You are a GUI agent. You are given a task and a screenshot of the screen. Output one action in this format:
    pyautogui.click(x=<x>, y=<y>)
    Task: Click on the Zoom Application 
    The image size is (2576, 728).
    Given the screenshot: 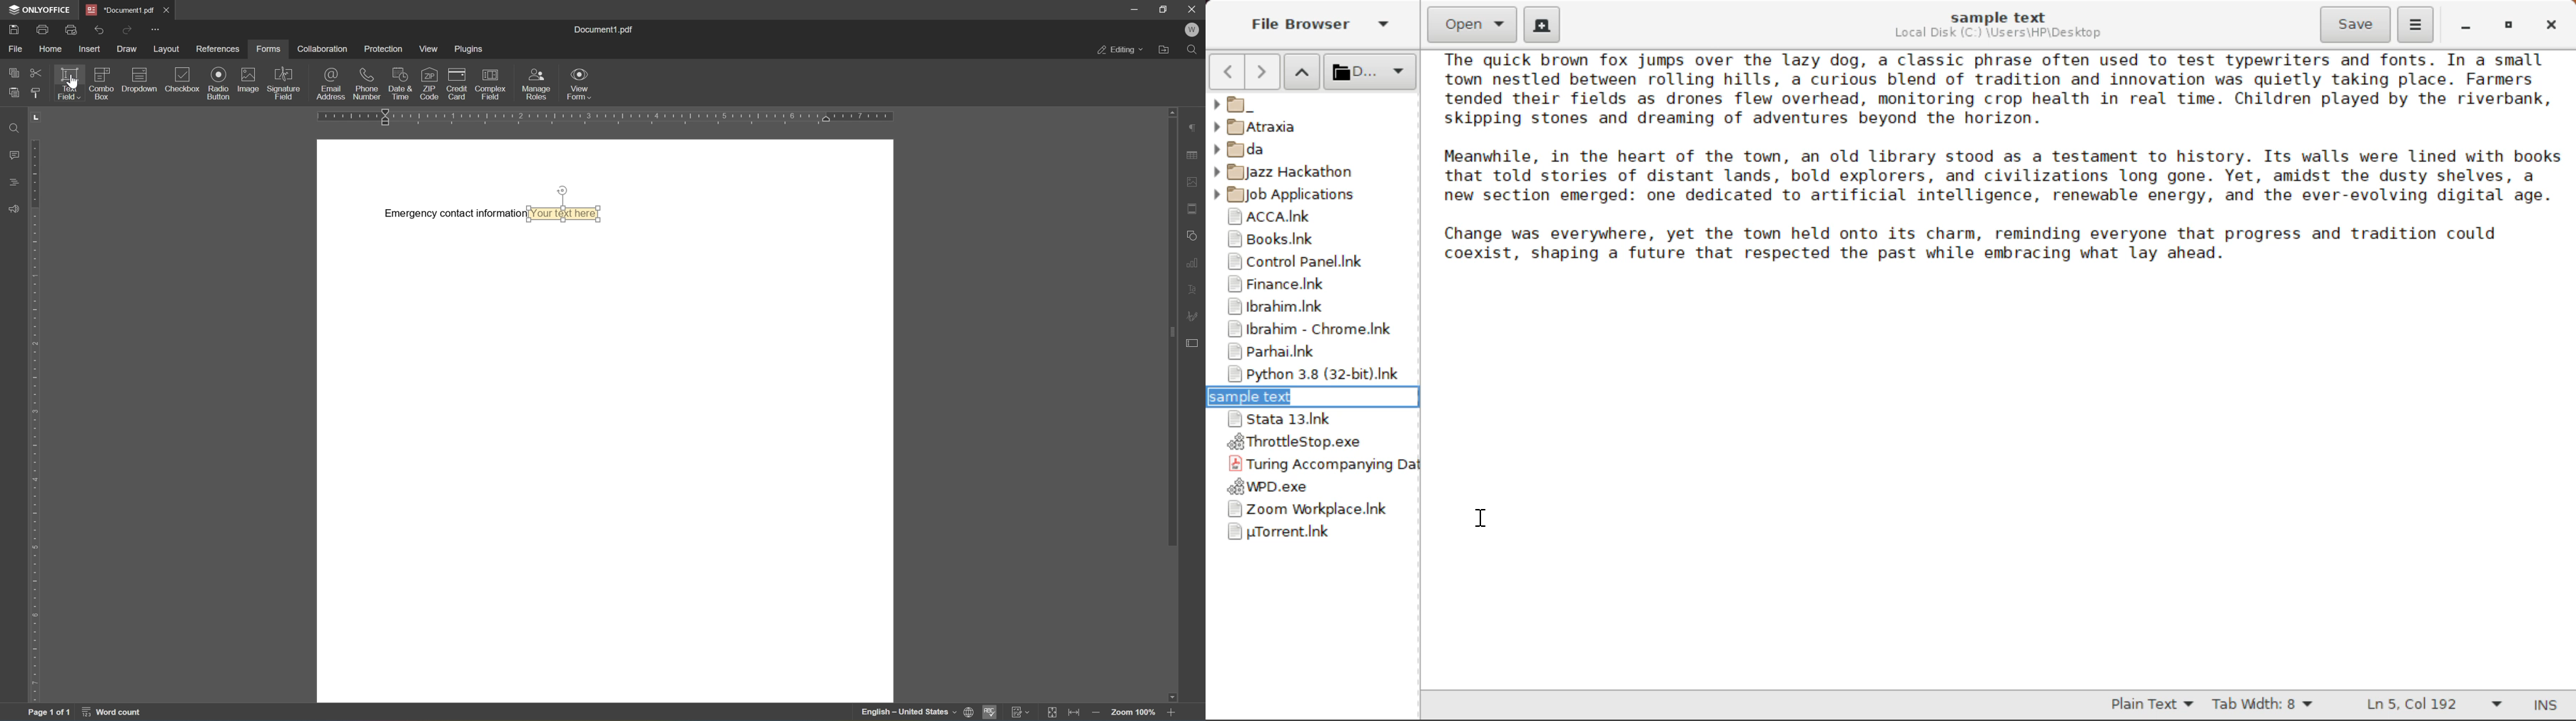 What is the action you would take?
    pyautogui.click(x=1308, y=510)
    